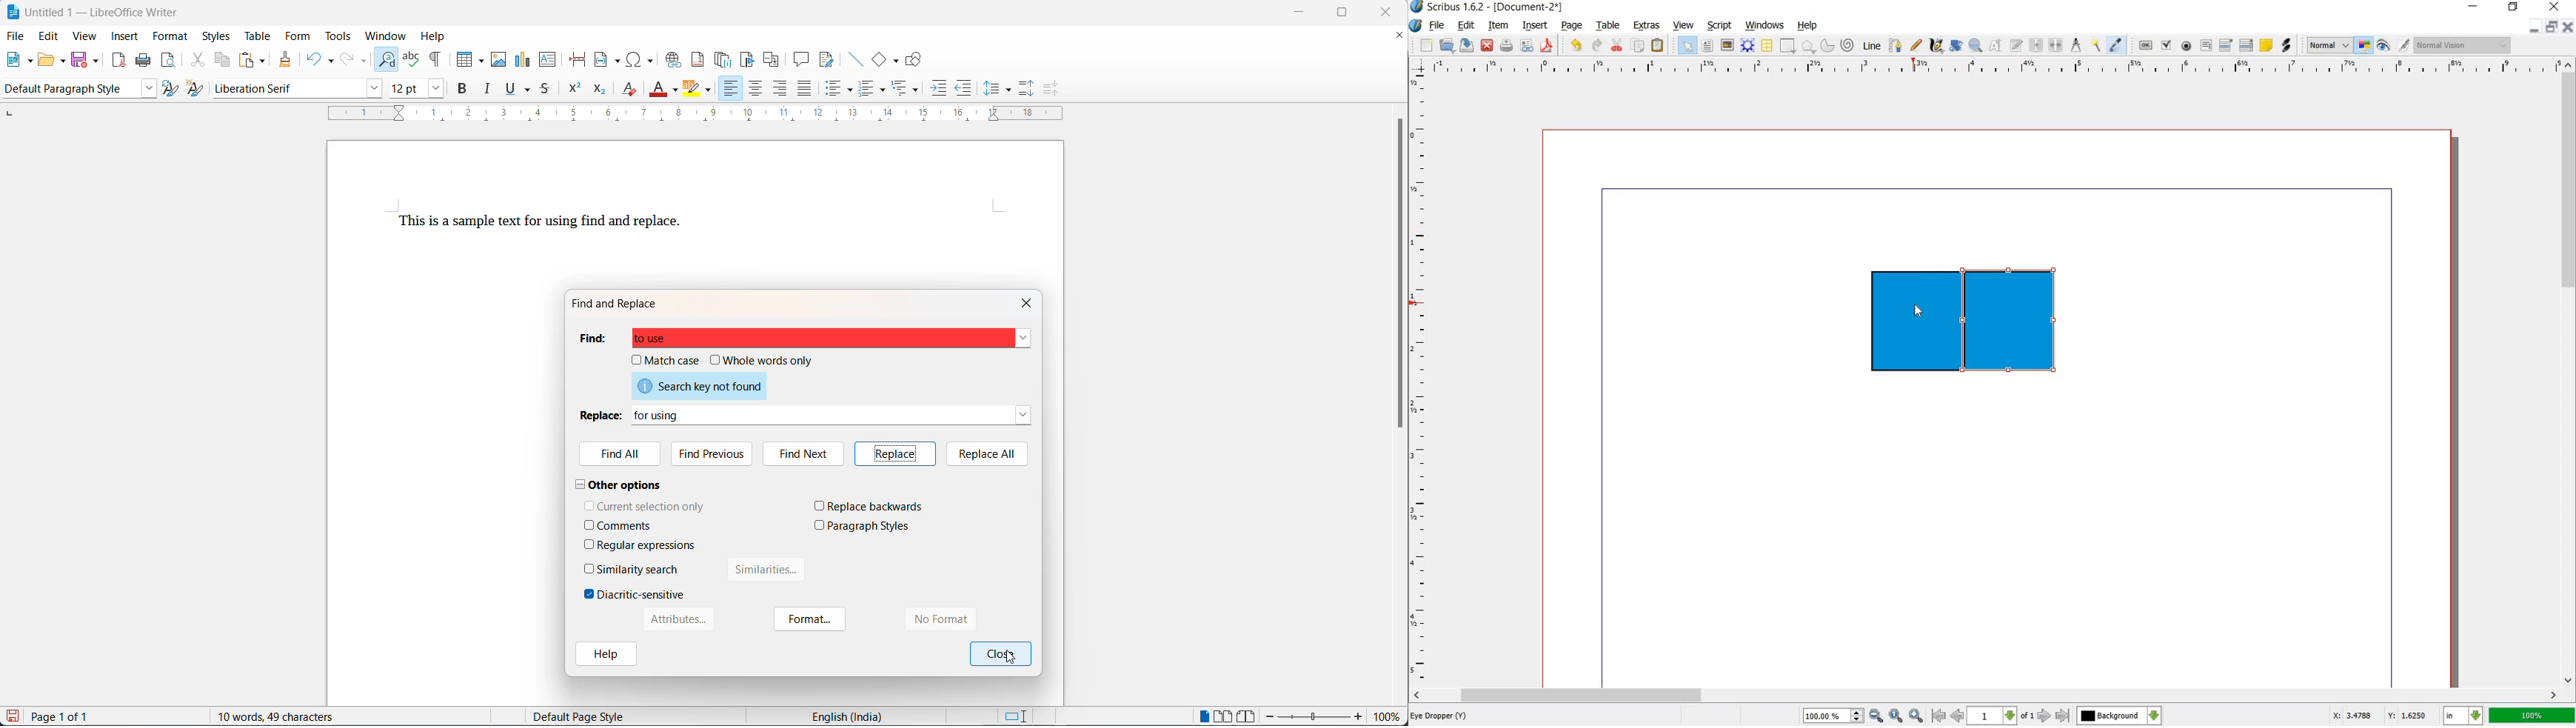 This screenshot has height=728, width=2576. I want to click on checkbox, so click(589, 524).